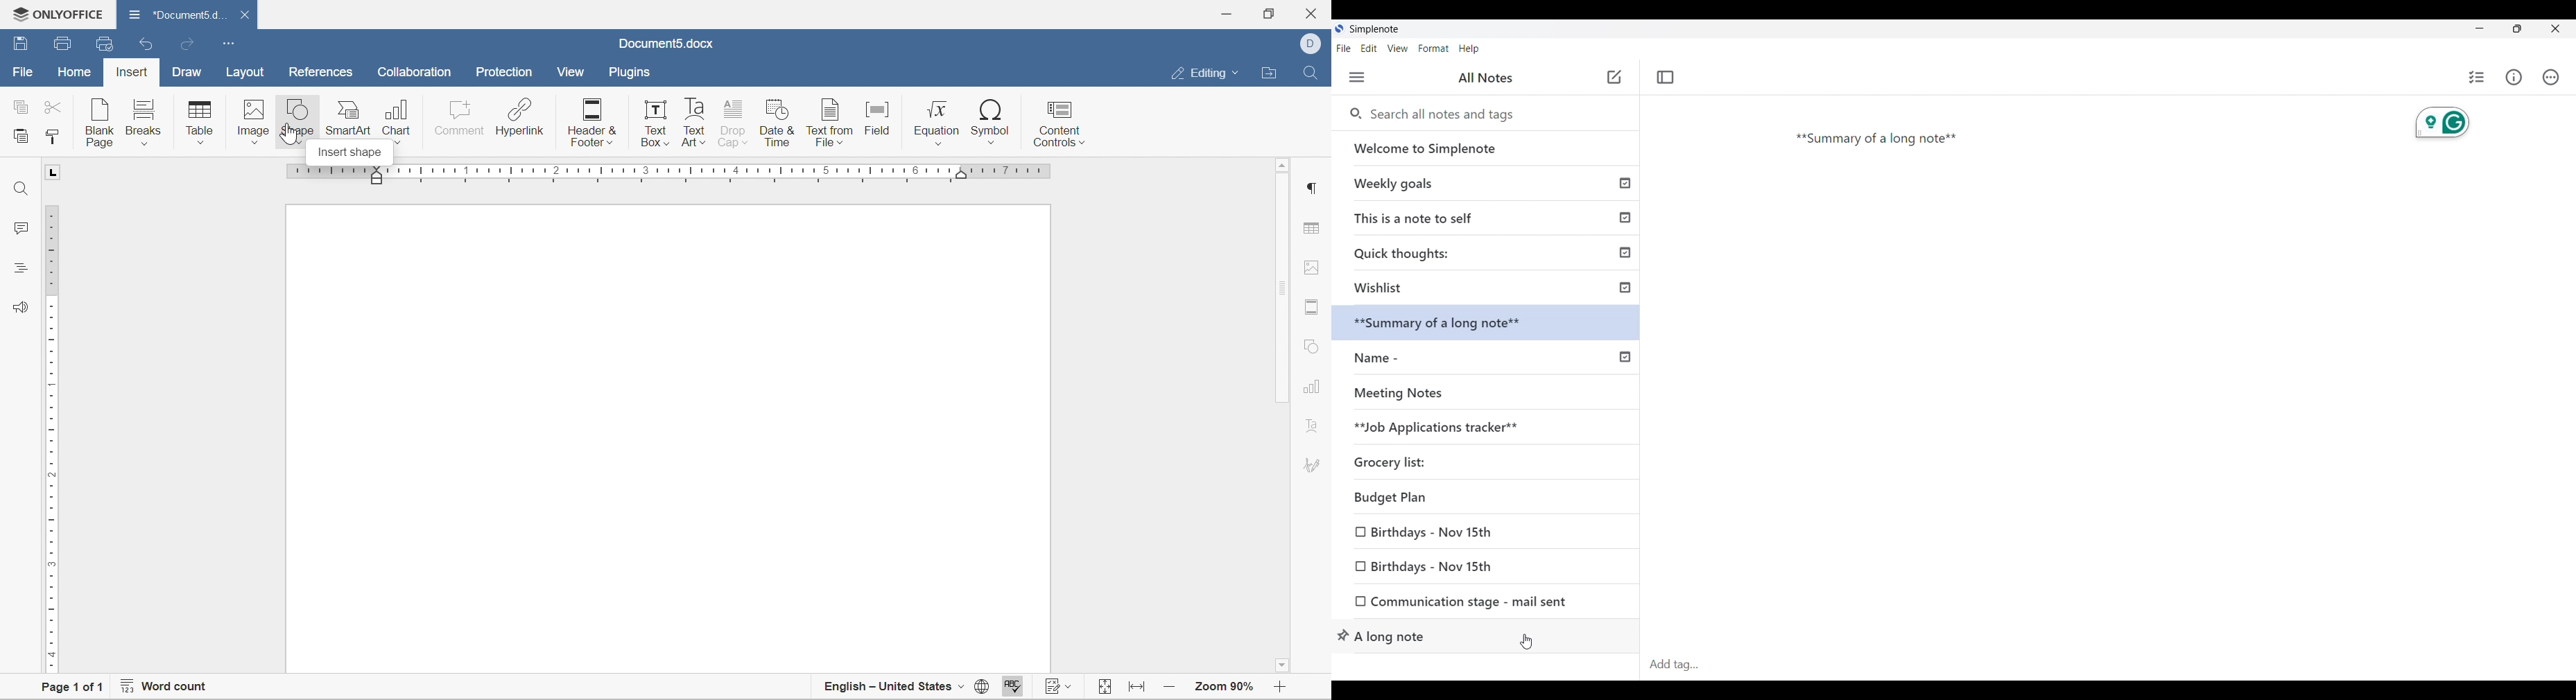 The height and width of the screenshot is (700, 2576). I want to click on header & footer, so click(594, 123).